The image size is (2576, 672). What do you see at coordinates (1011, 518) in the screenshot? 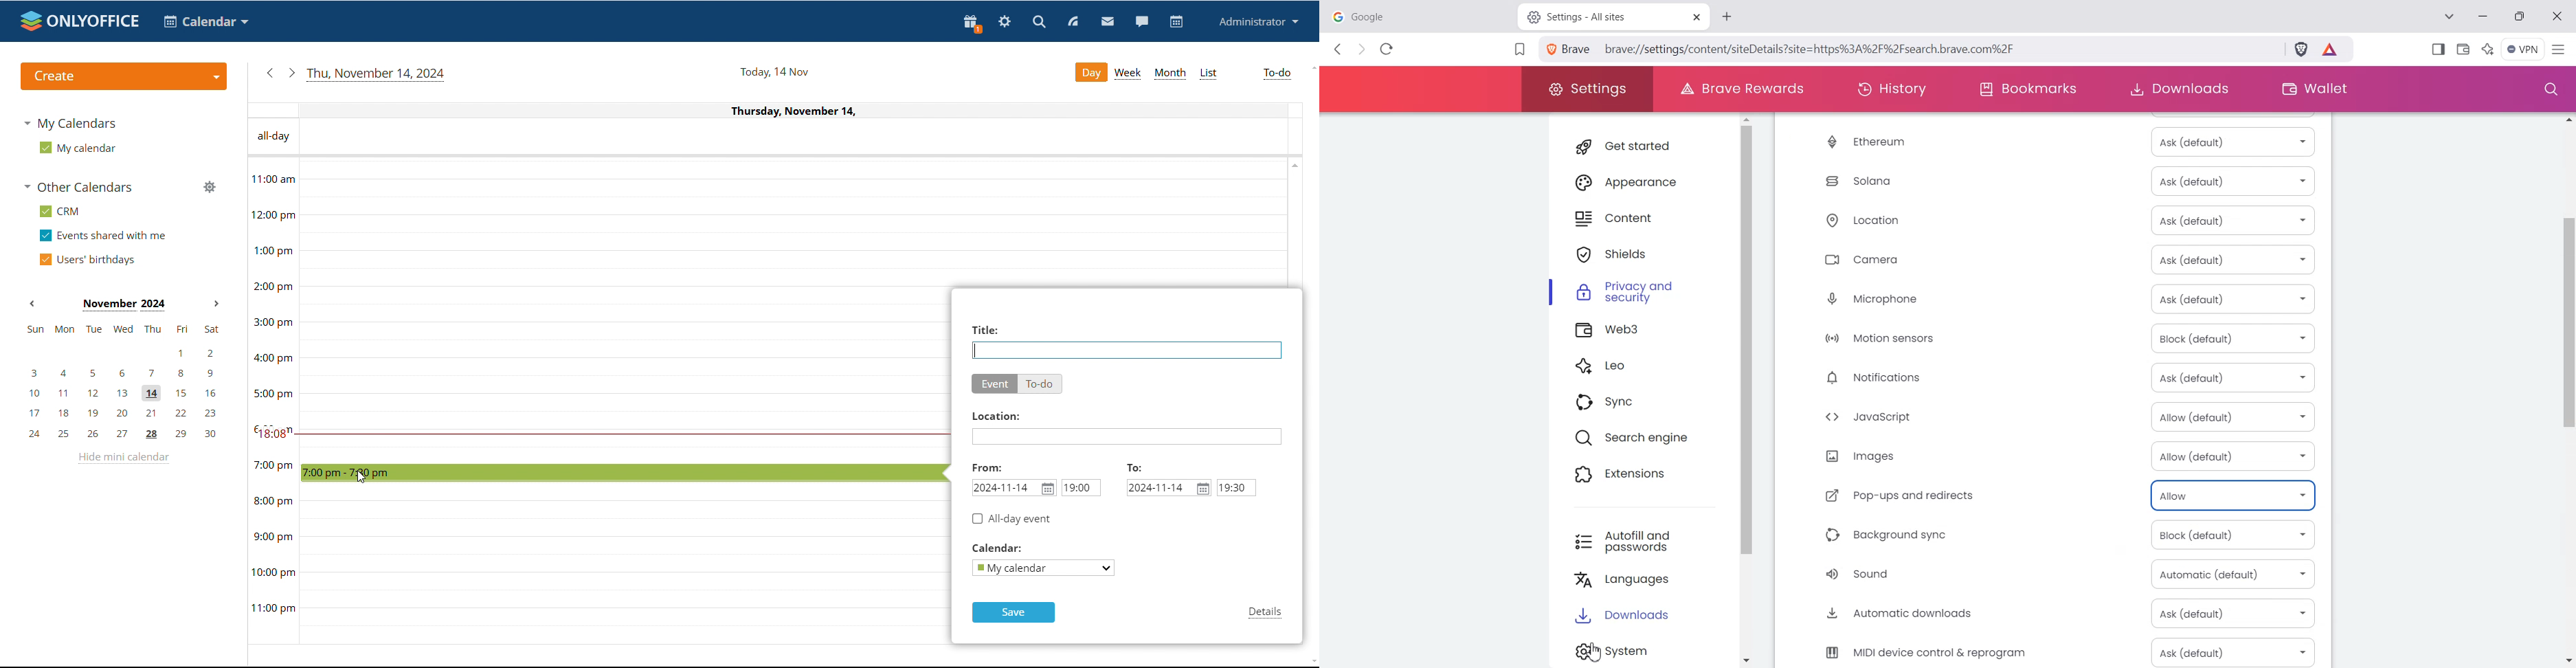
I see `all day event checkbox` at bounding box center [1011, 518].